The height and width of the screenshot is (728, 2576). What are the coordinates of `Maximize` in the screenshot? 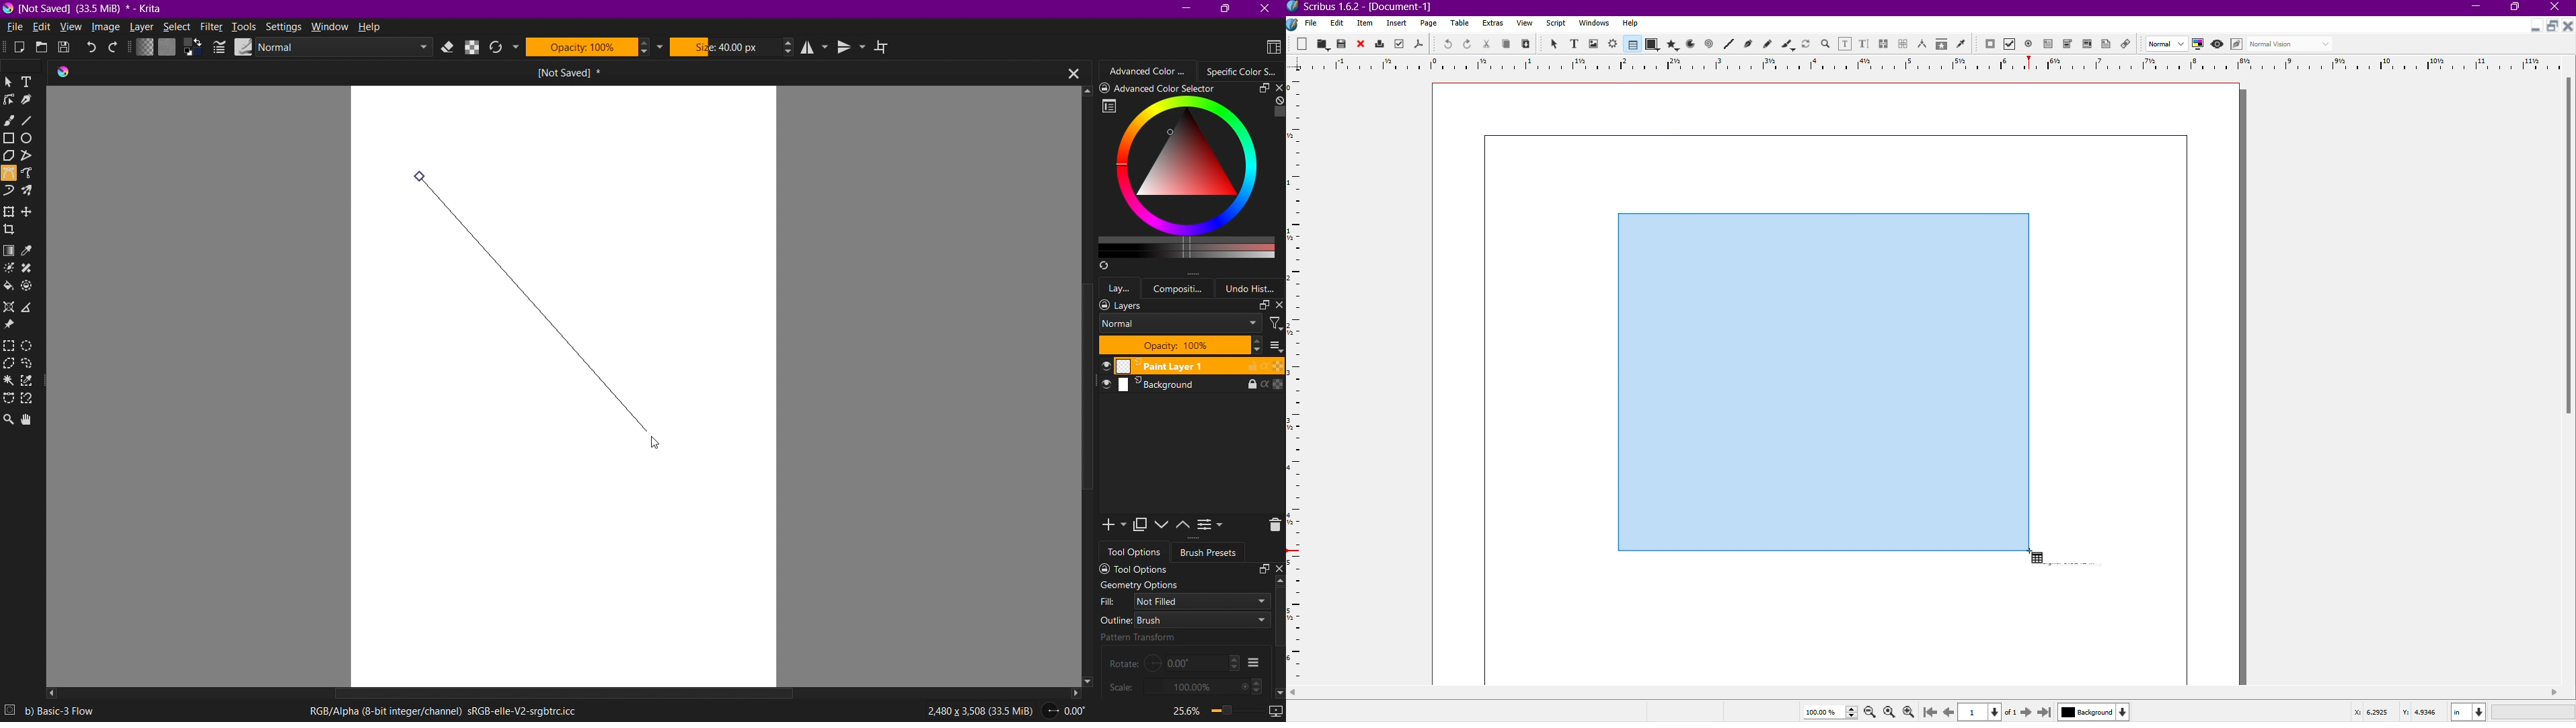 It's located at (2551, 26).